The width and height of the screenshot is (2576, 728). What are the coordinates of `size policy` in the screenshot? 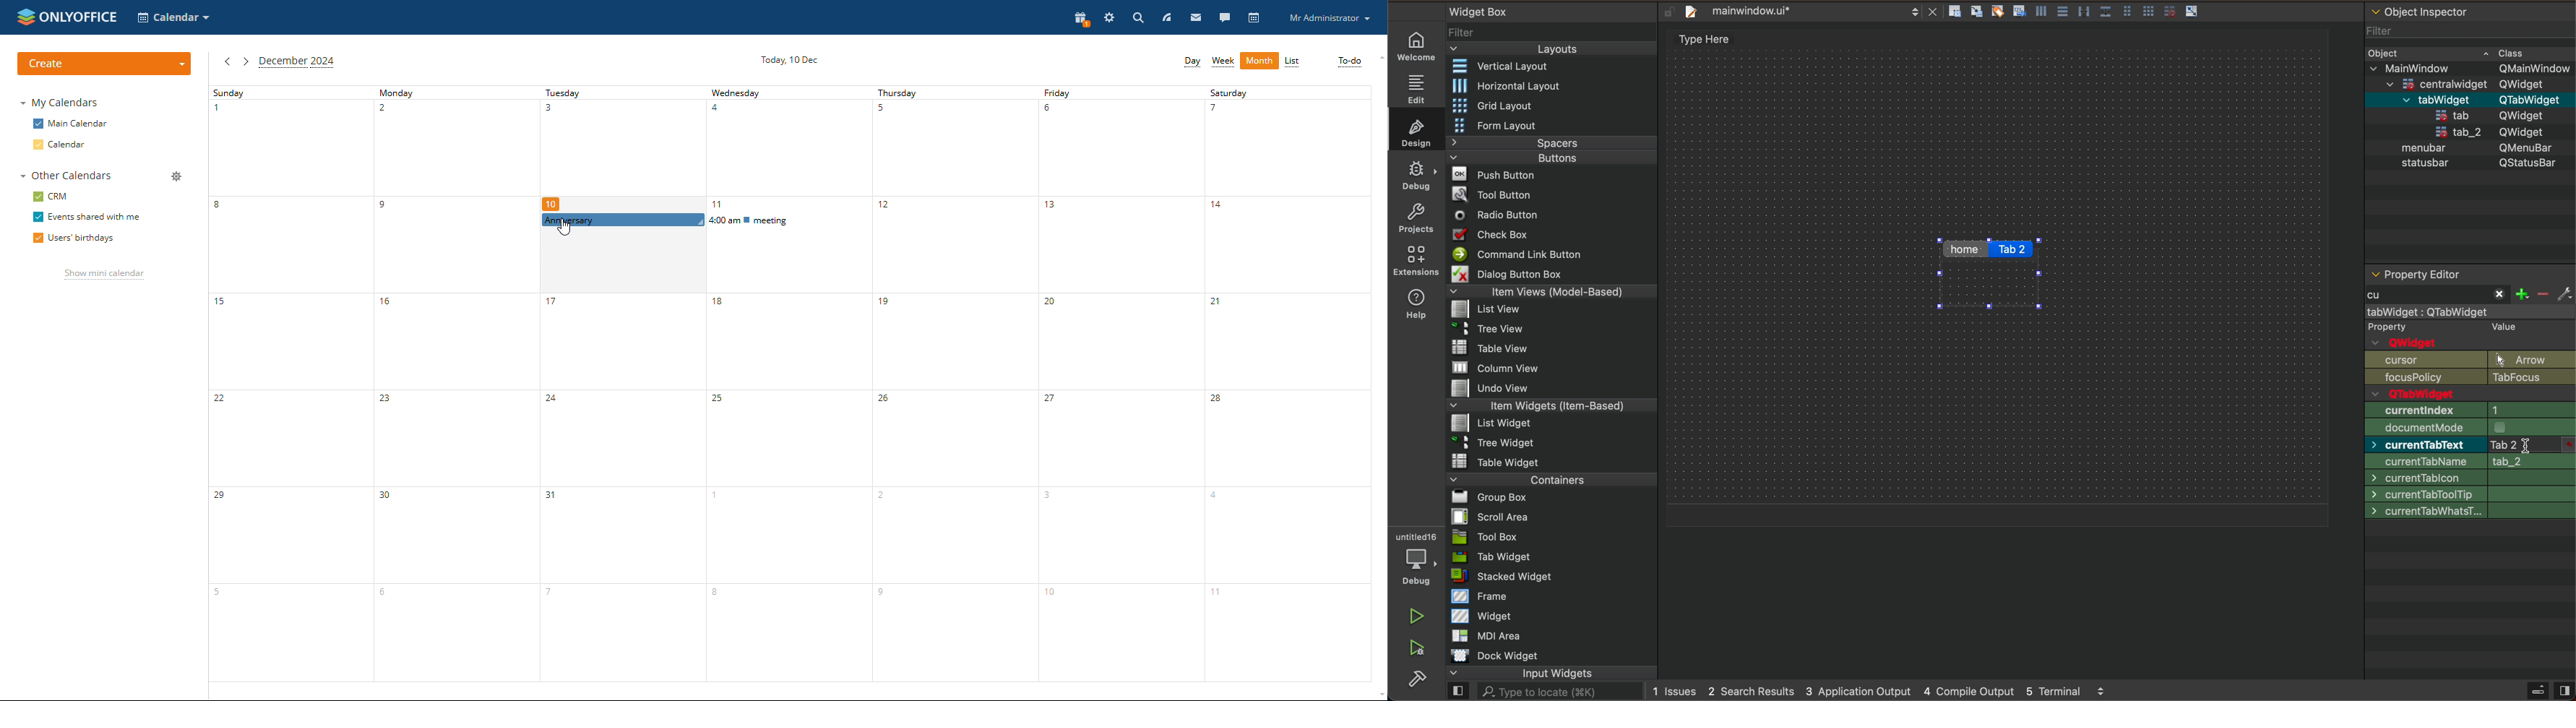 It's located at (2470, 426).